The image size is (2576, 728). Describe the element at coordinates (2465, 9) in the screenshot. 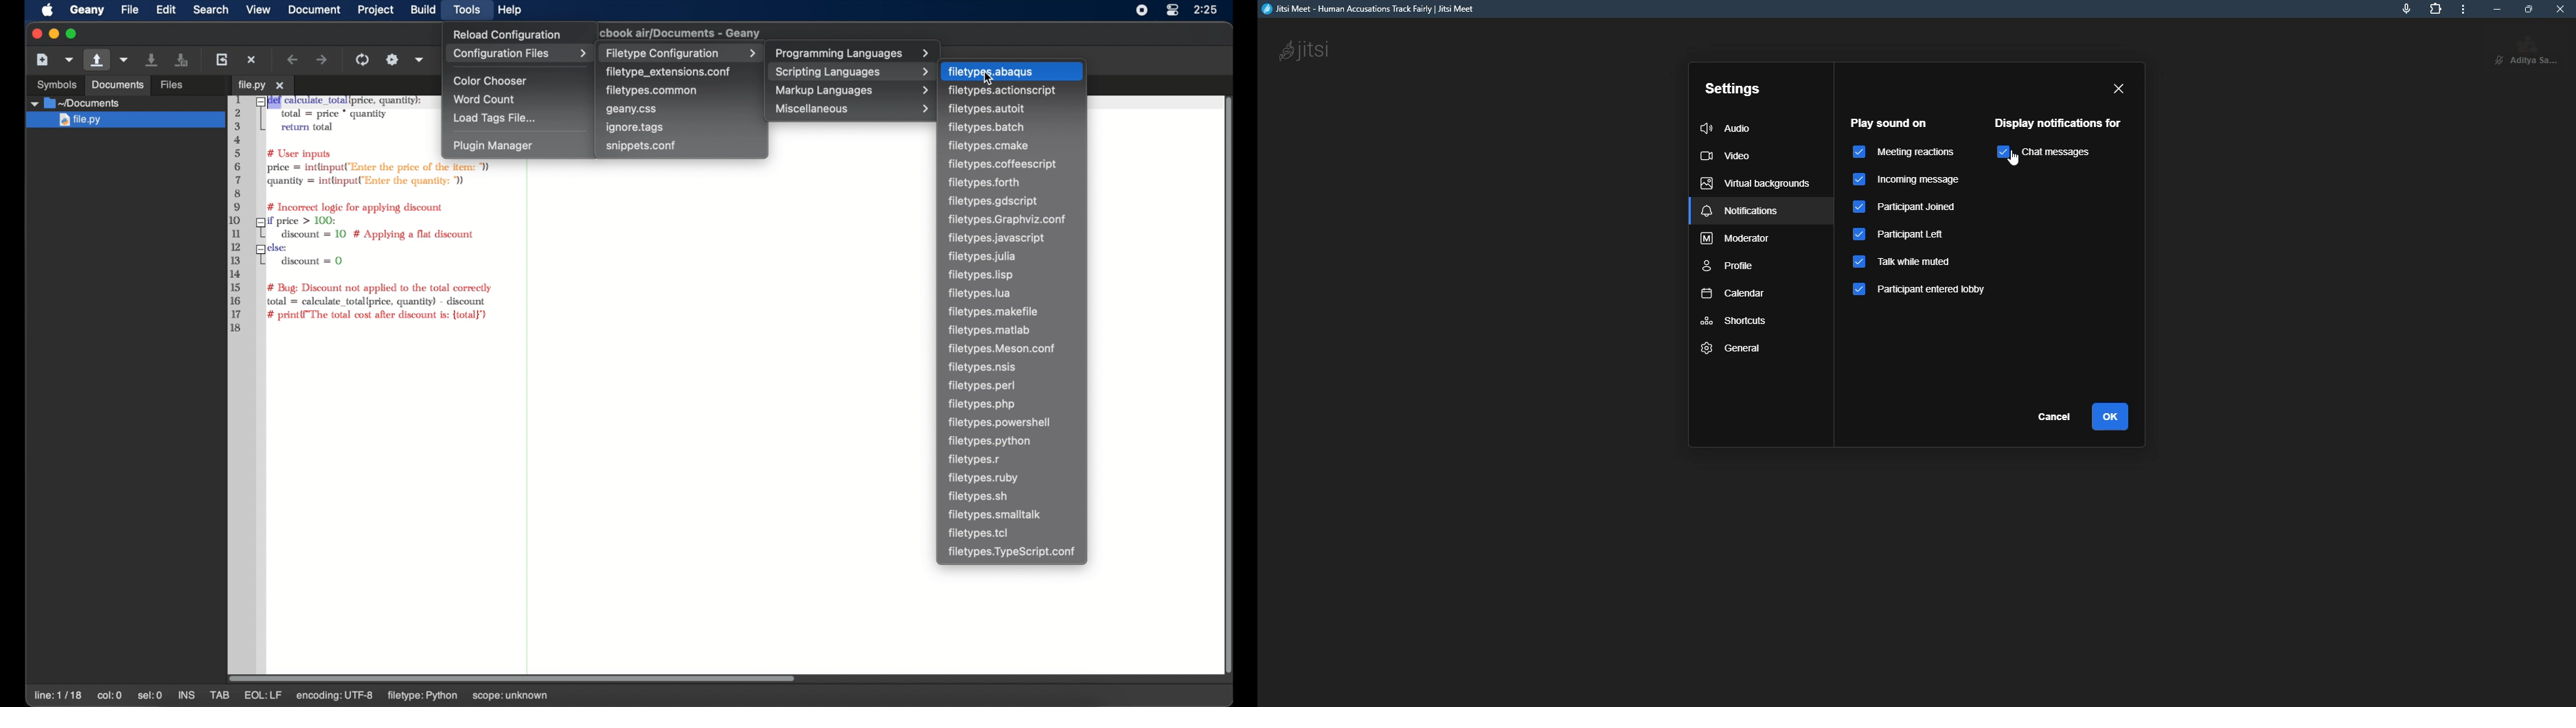

I see `more` at that location.